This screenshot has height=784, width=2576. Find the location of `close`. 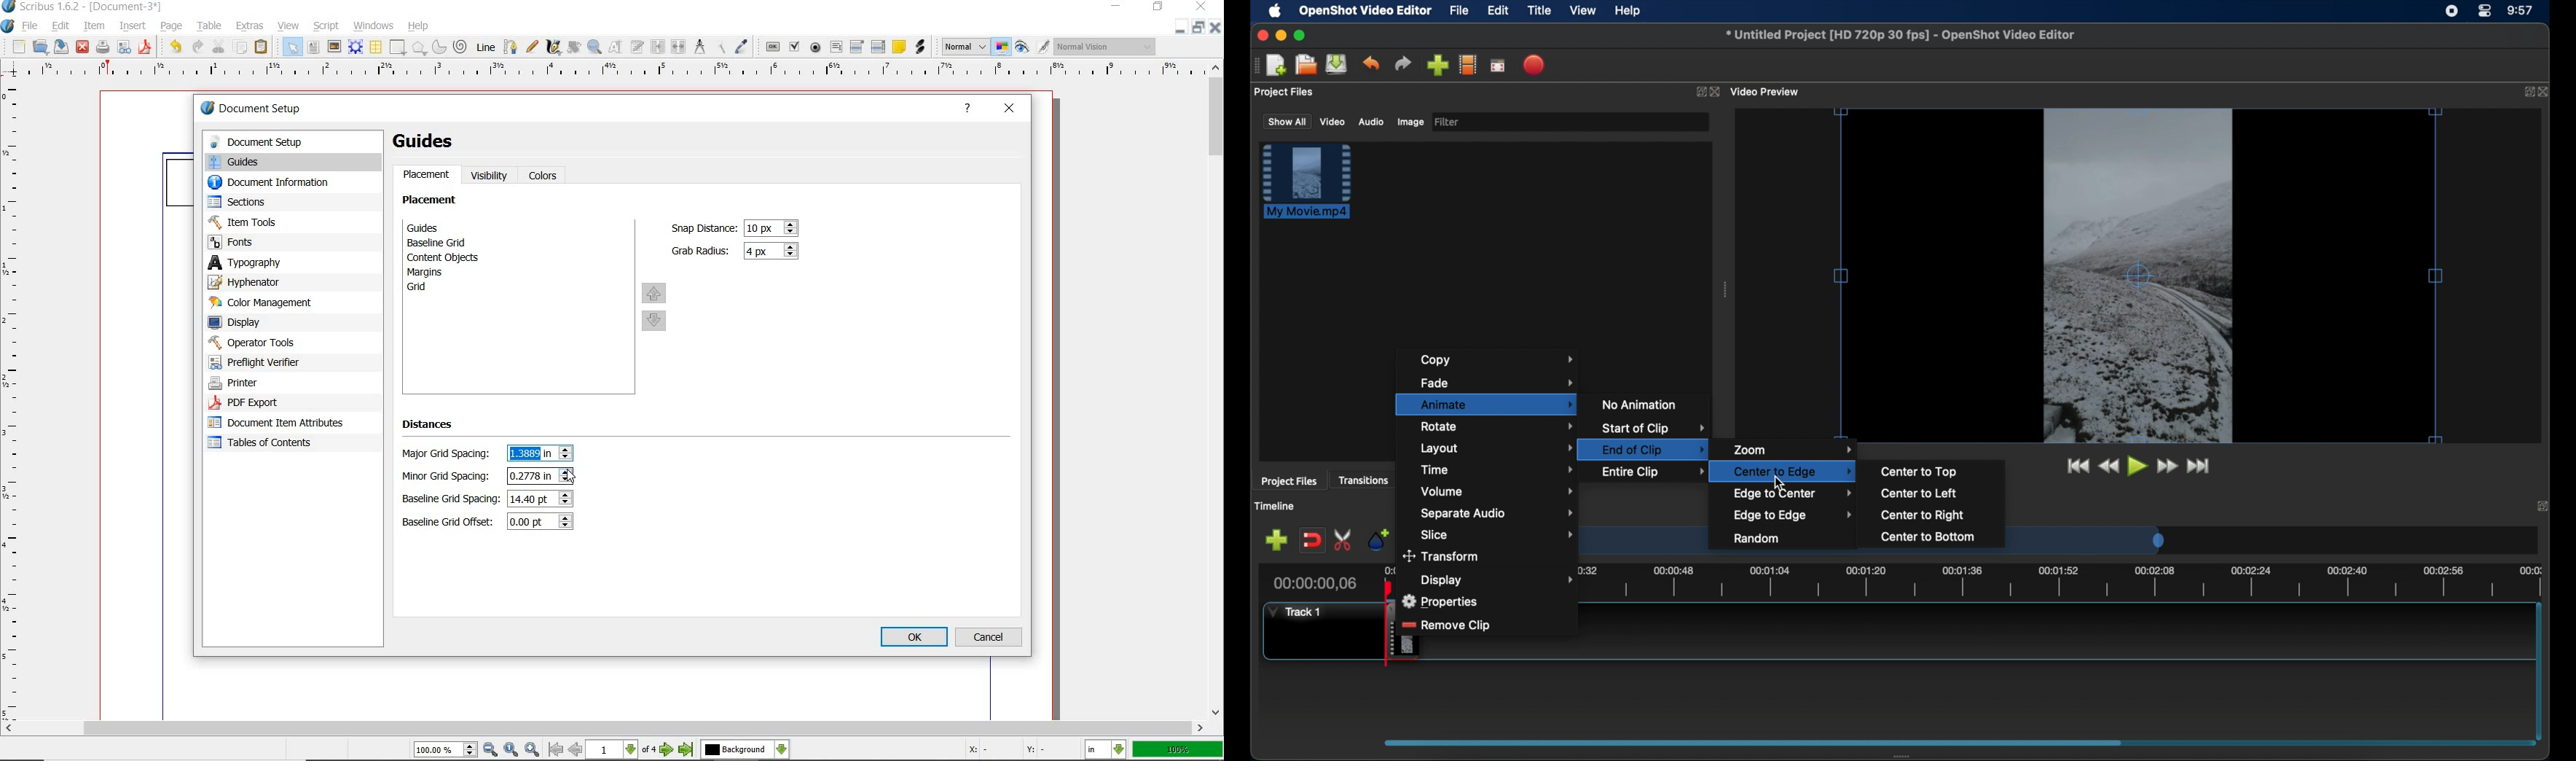

close is located at coordinates (2545, 92).